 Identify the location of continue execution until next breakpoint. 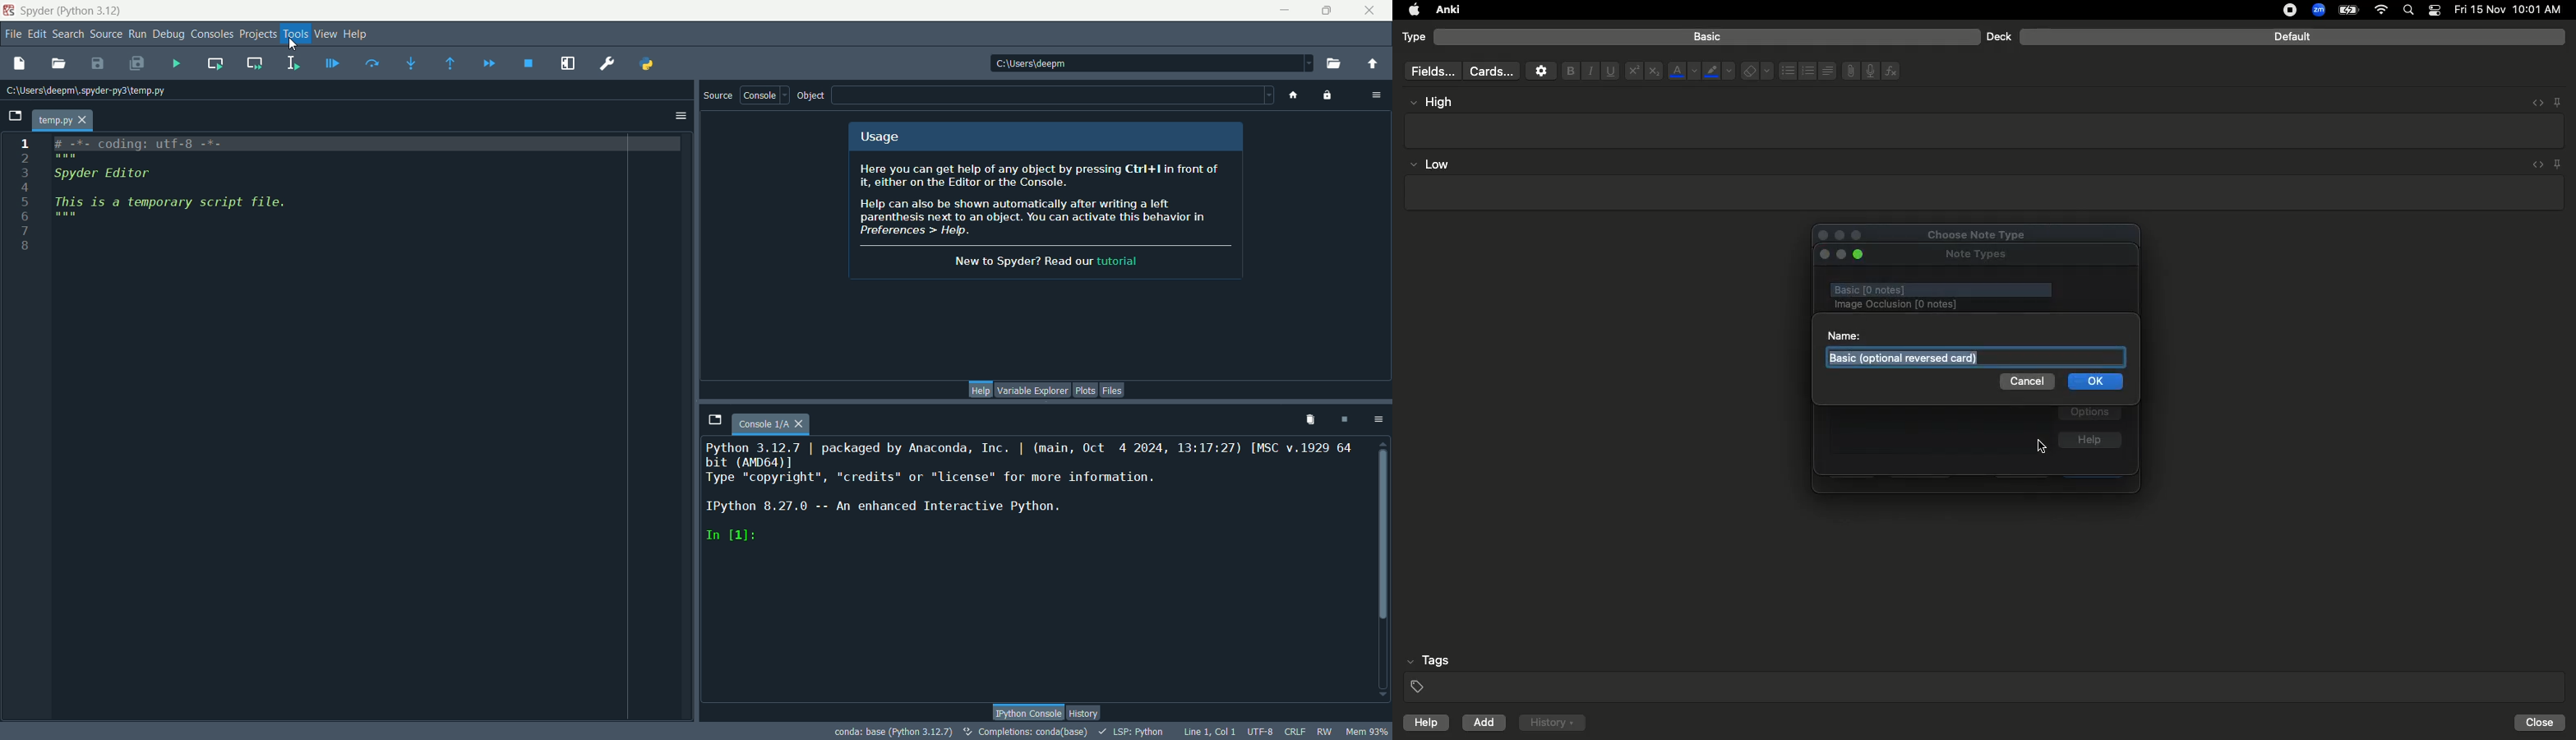
(491, 65).